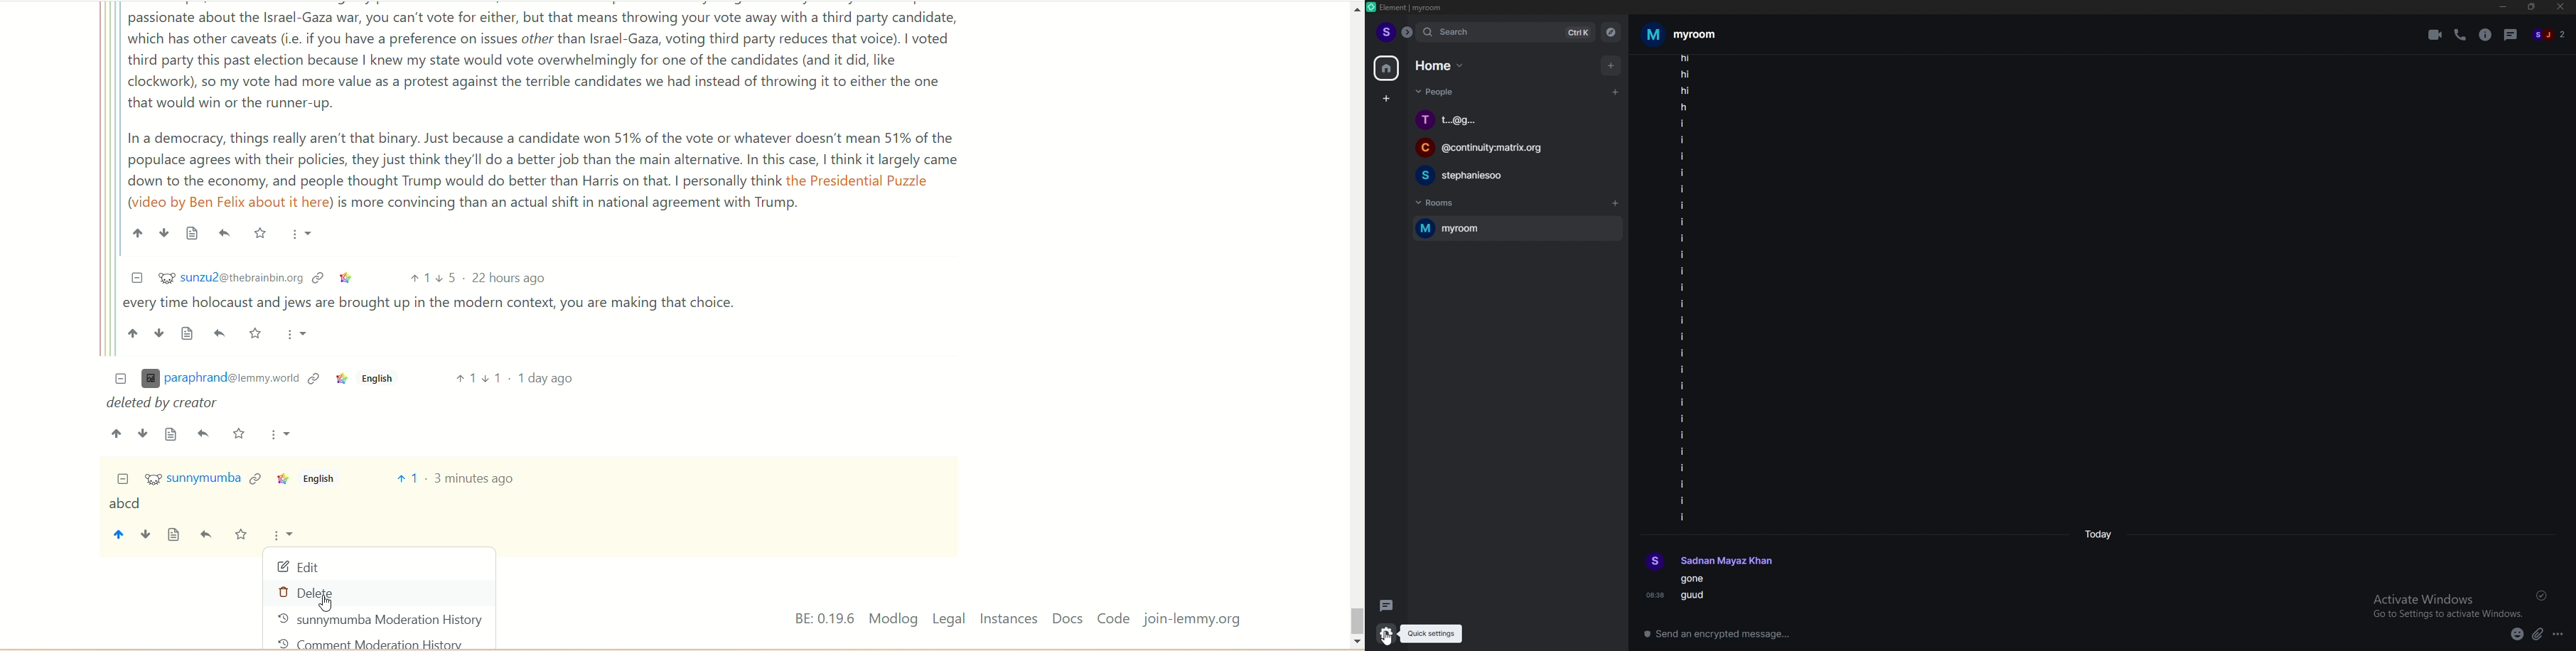  What do you see at coordinates (2511, 35) in the screenshot?
I see `thread` at bounding box center [2511, 35].